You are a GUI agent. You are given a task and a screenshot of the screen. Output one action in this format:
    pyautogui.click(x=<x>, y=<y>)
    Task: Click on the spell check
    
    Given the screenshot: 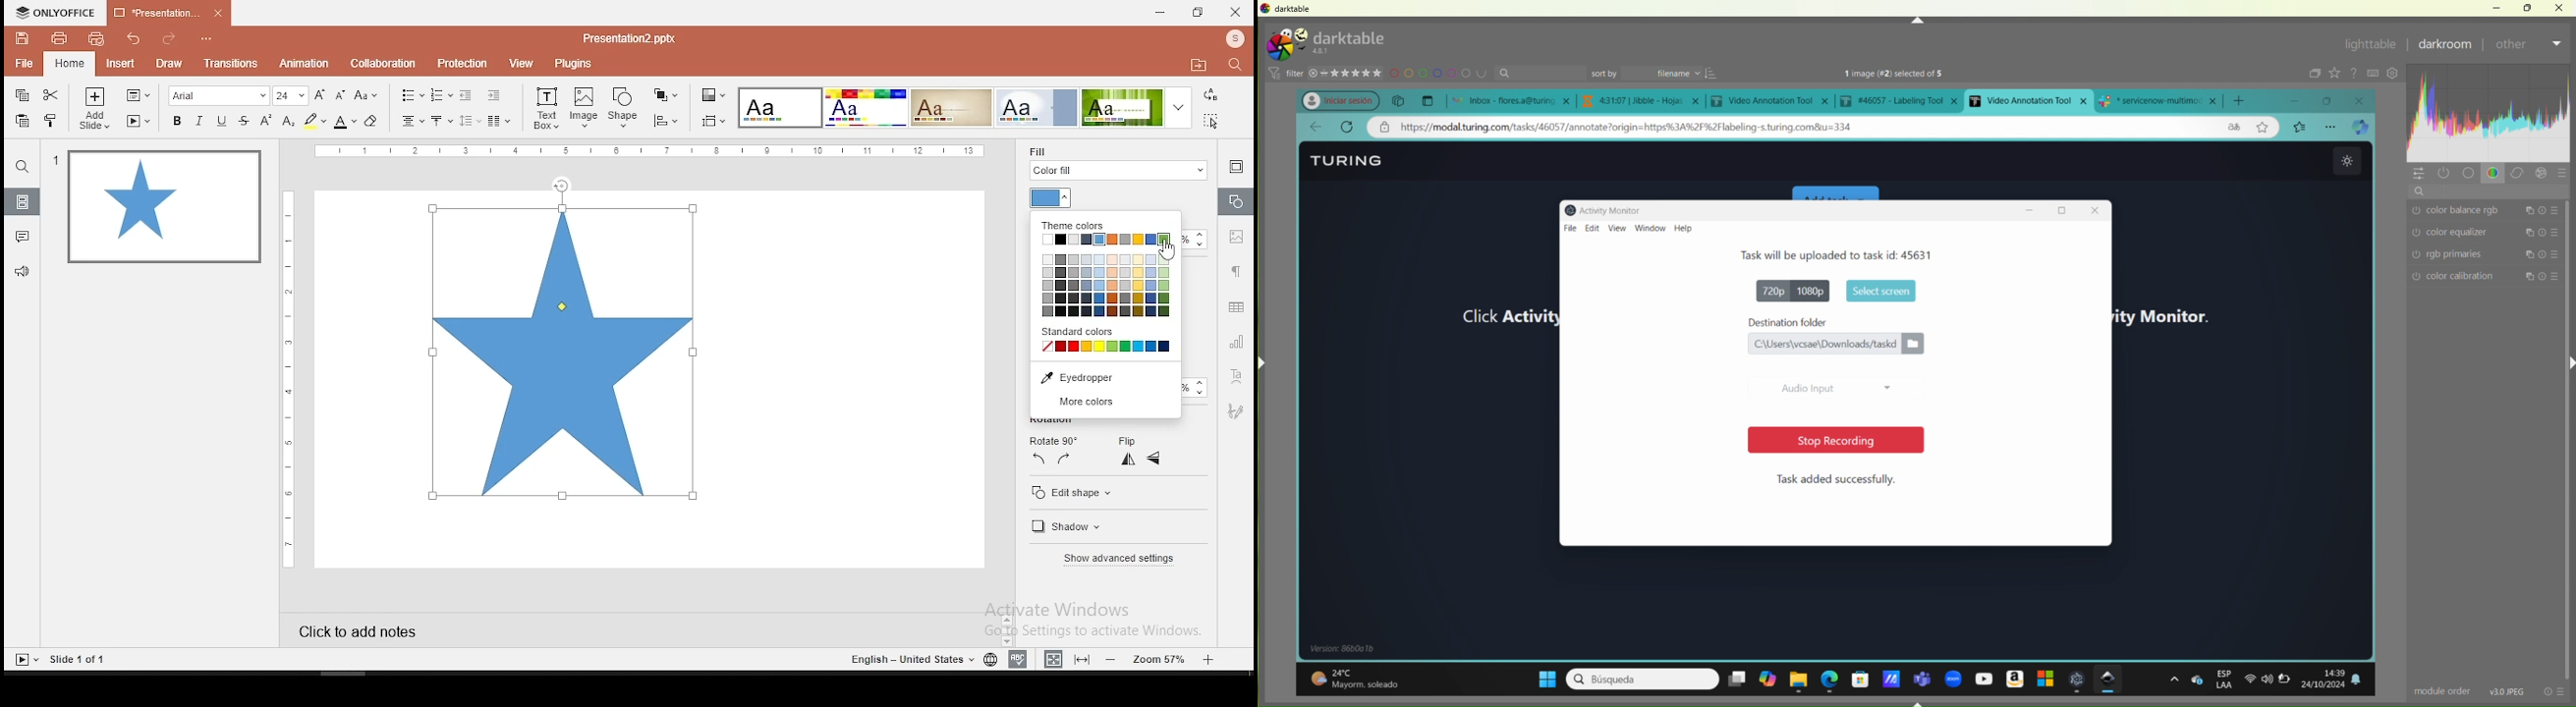 What is the action you would take?
    pyautogui.click(x=1021, y=657)
    